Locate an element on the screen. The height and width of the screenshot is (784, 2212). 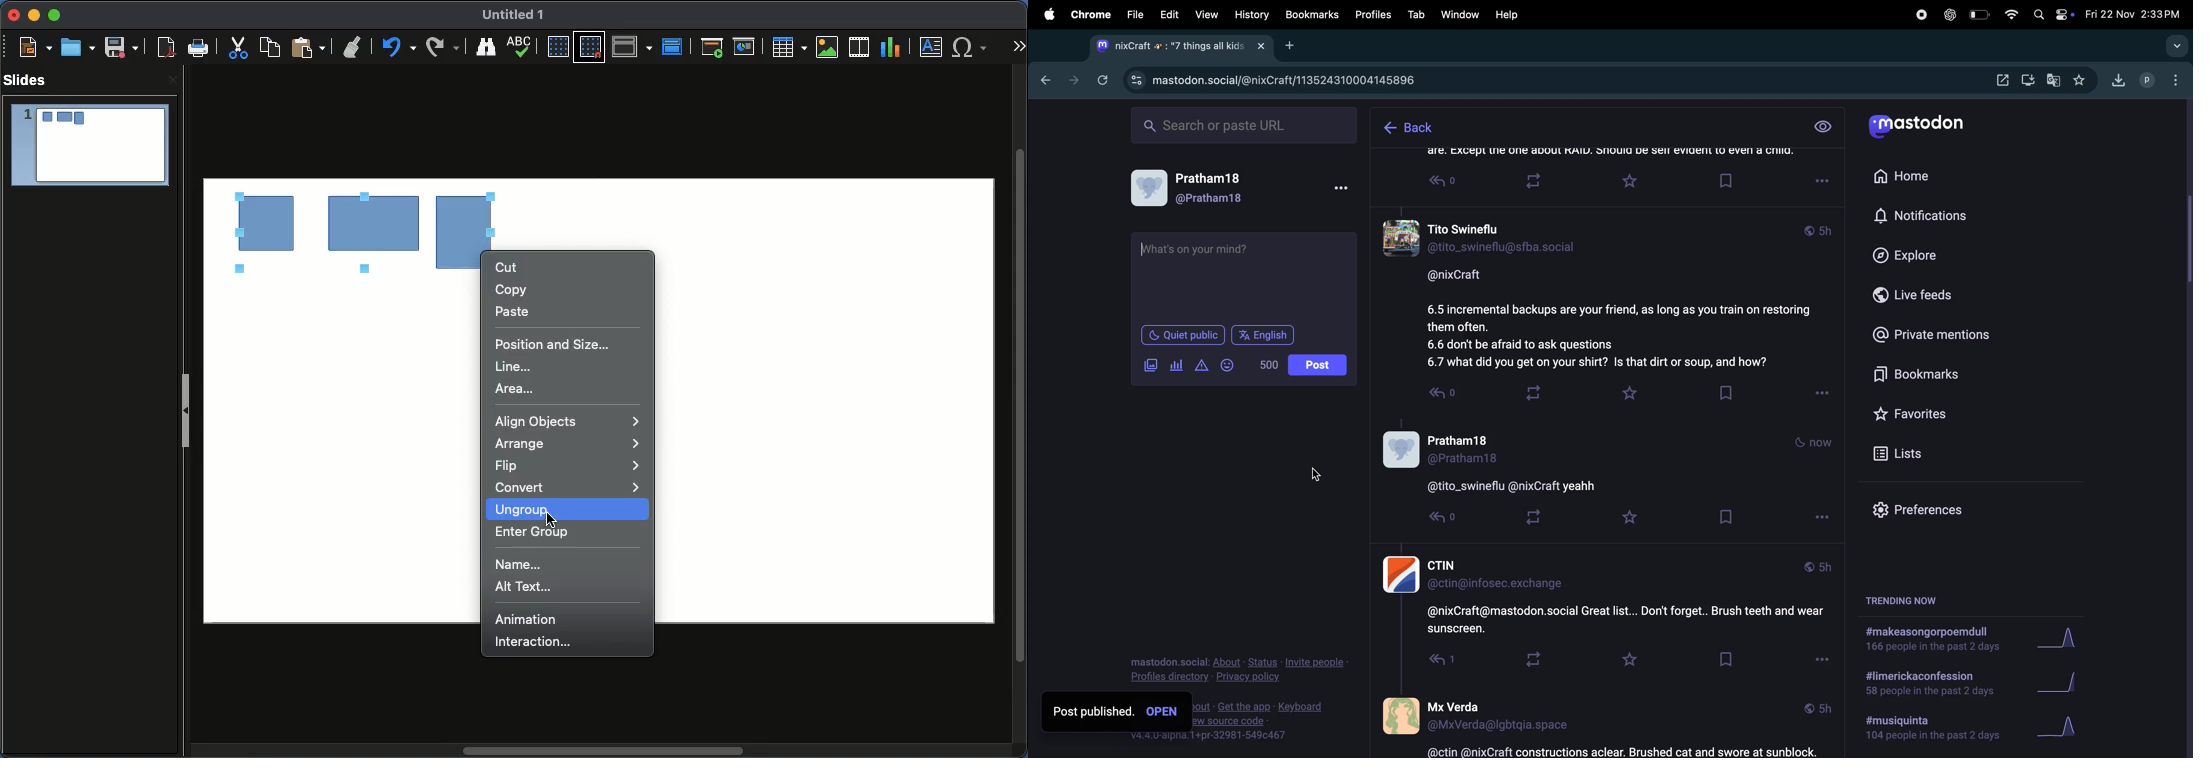
Flip is located at coordinates (569, 465).